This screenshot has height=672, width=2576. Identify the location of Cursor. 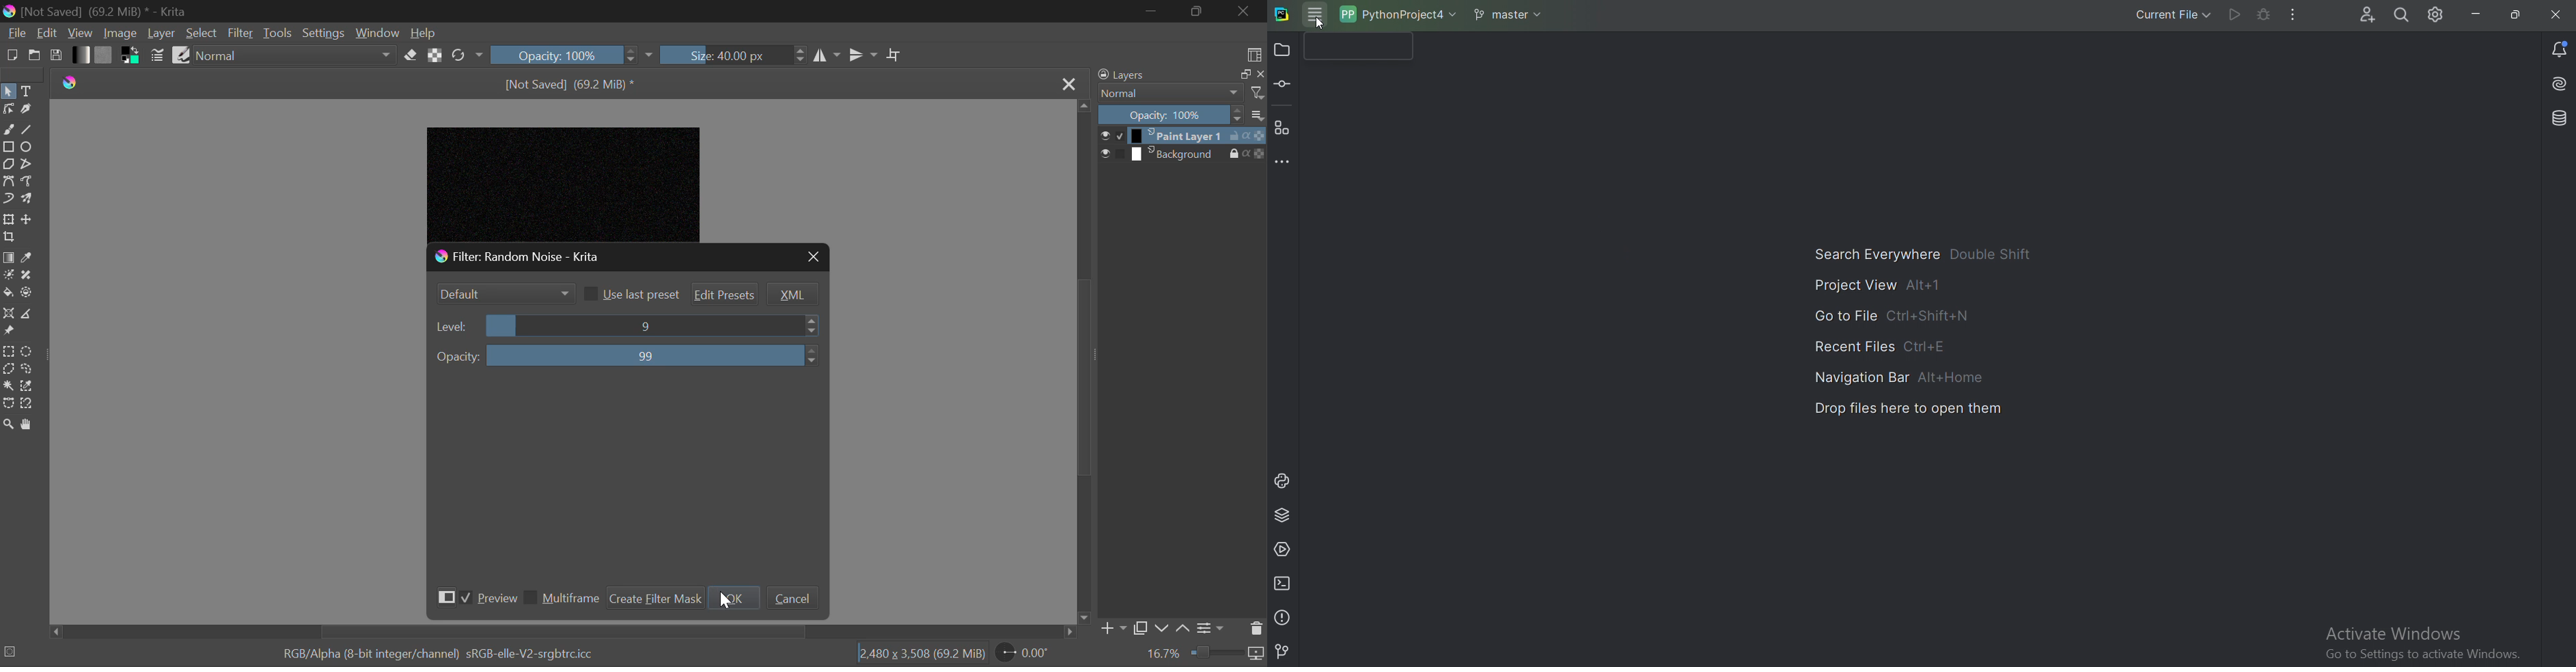
(1320, 24).